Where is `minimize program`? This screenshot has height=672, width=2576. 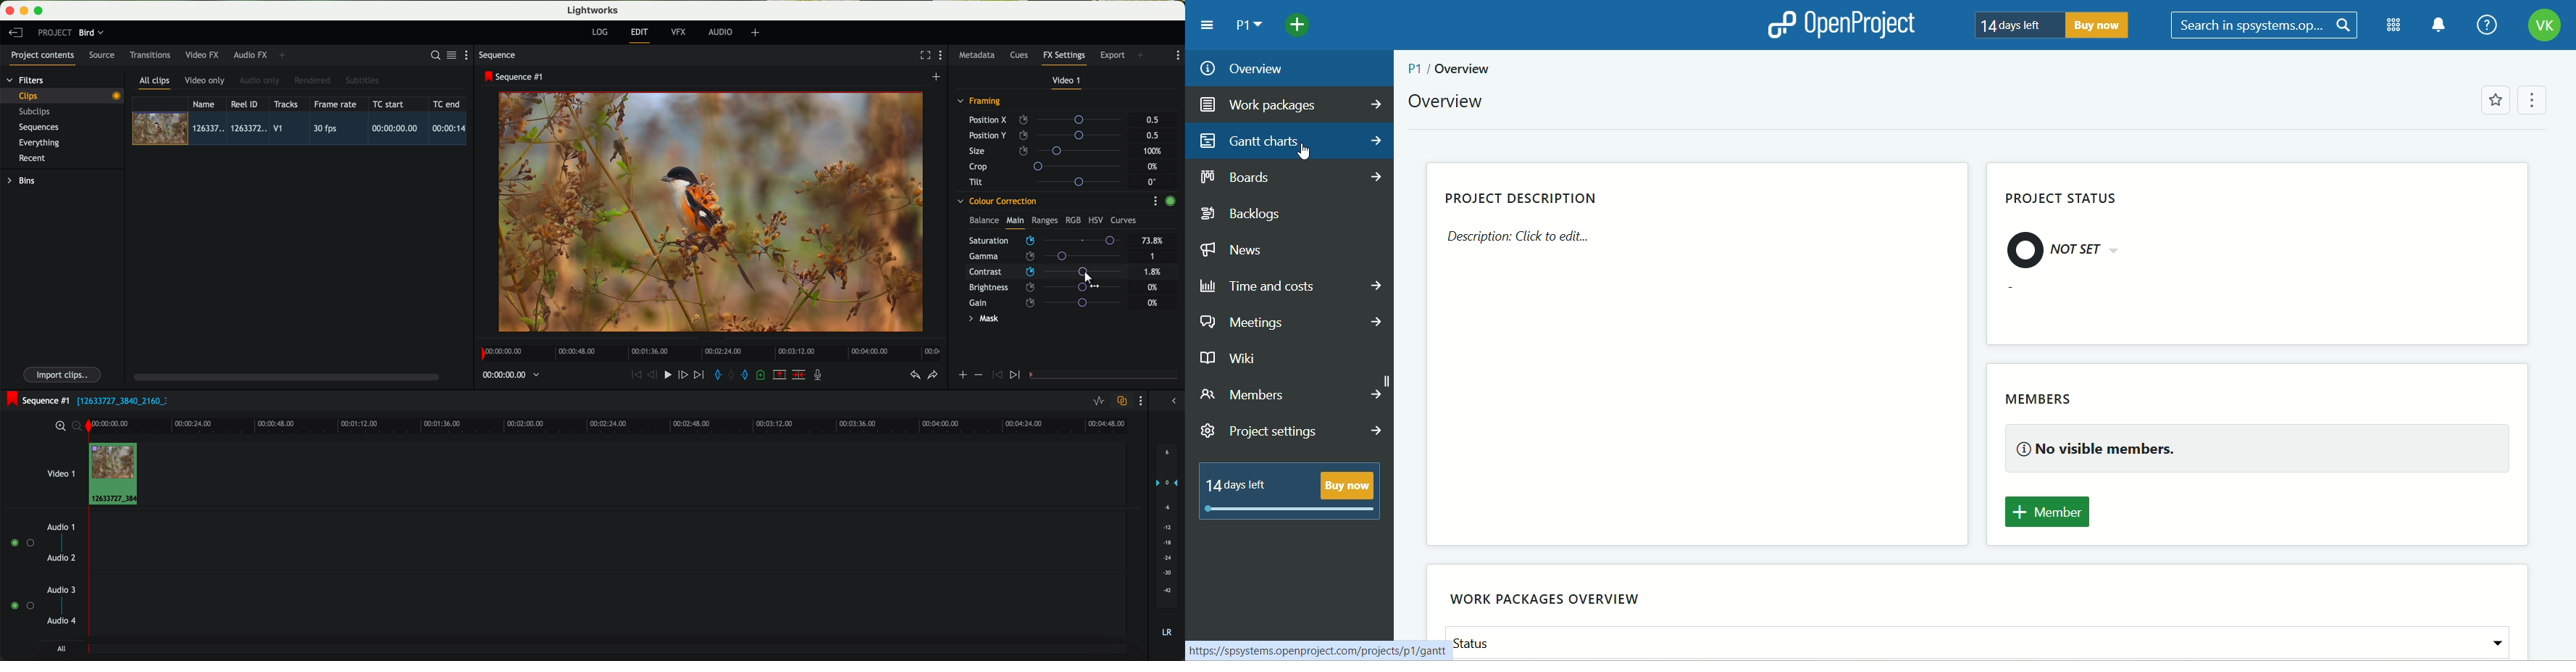
minimize program is located at coordinates (26, 11).